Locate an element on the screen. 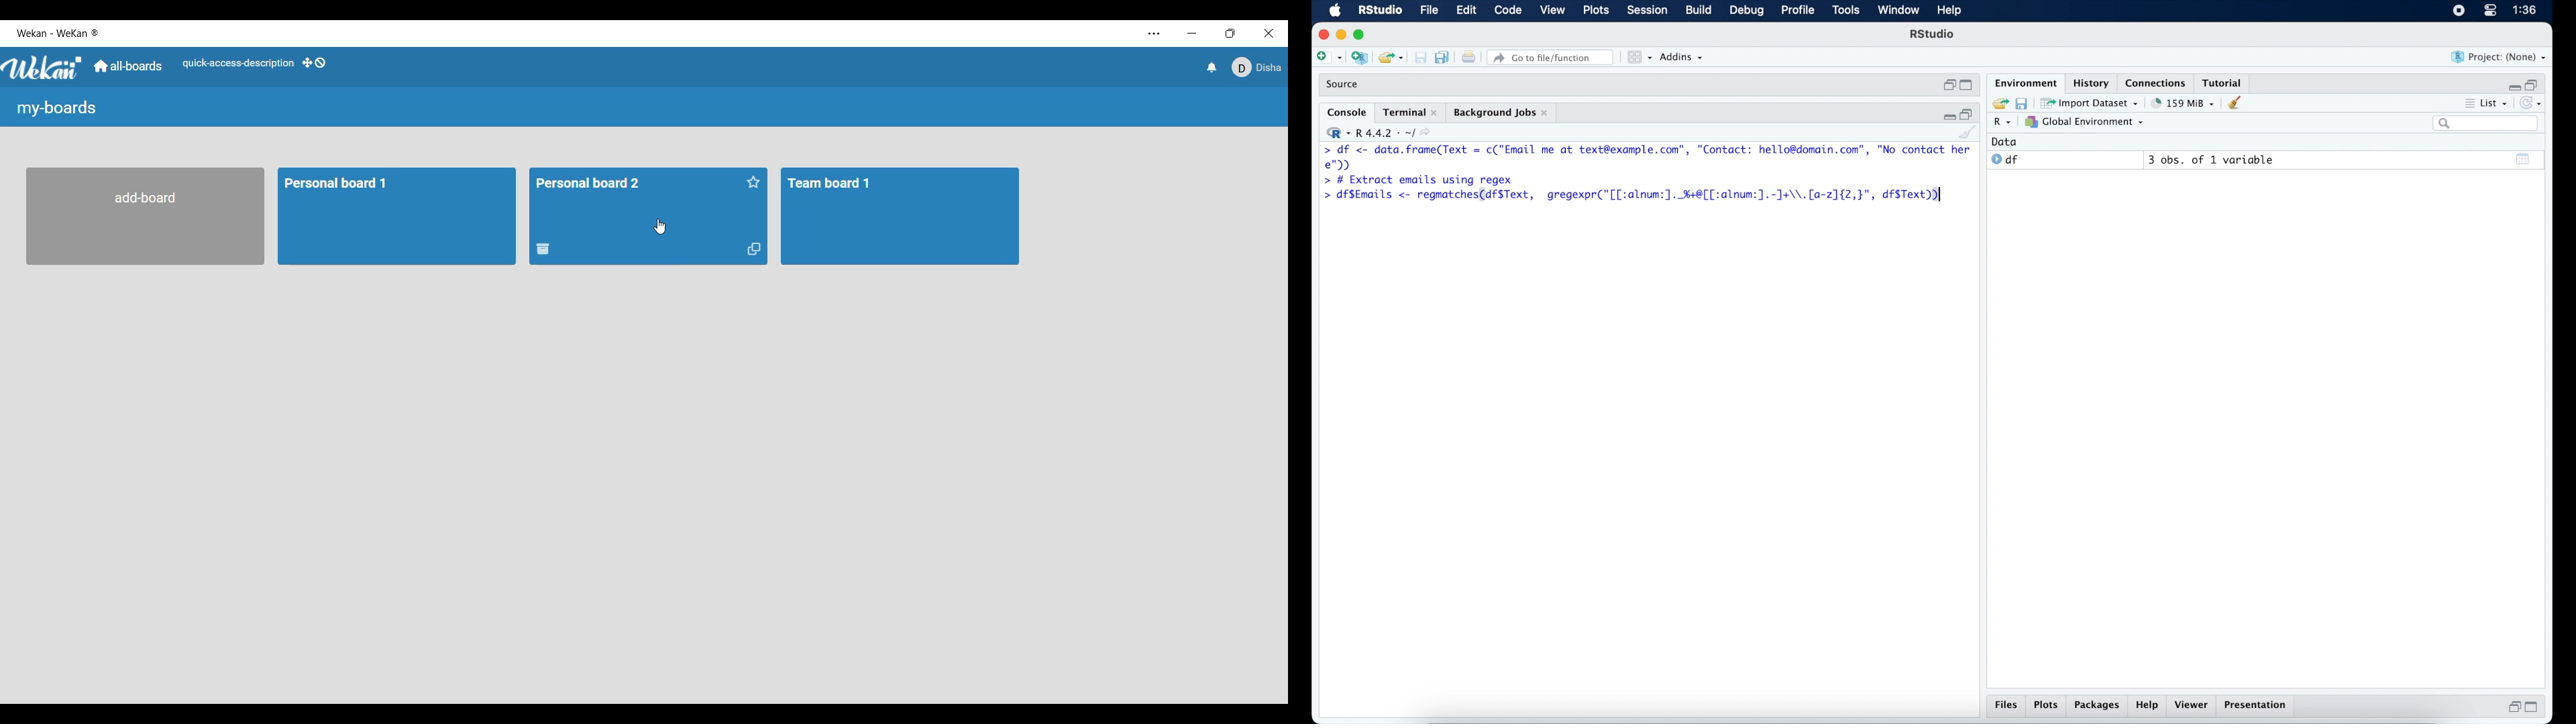 The image size is (2576, 728). help is located at coordinates (2148, 706).